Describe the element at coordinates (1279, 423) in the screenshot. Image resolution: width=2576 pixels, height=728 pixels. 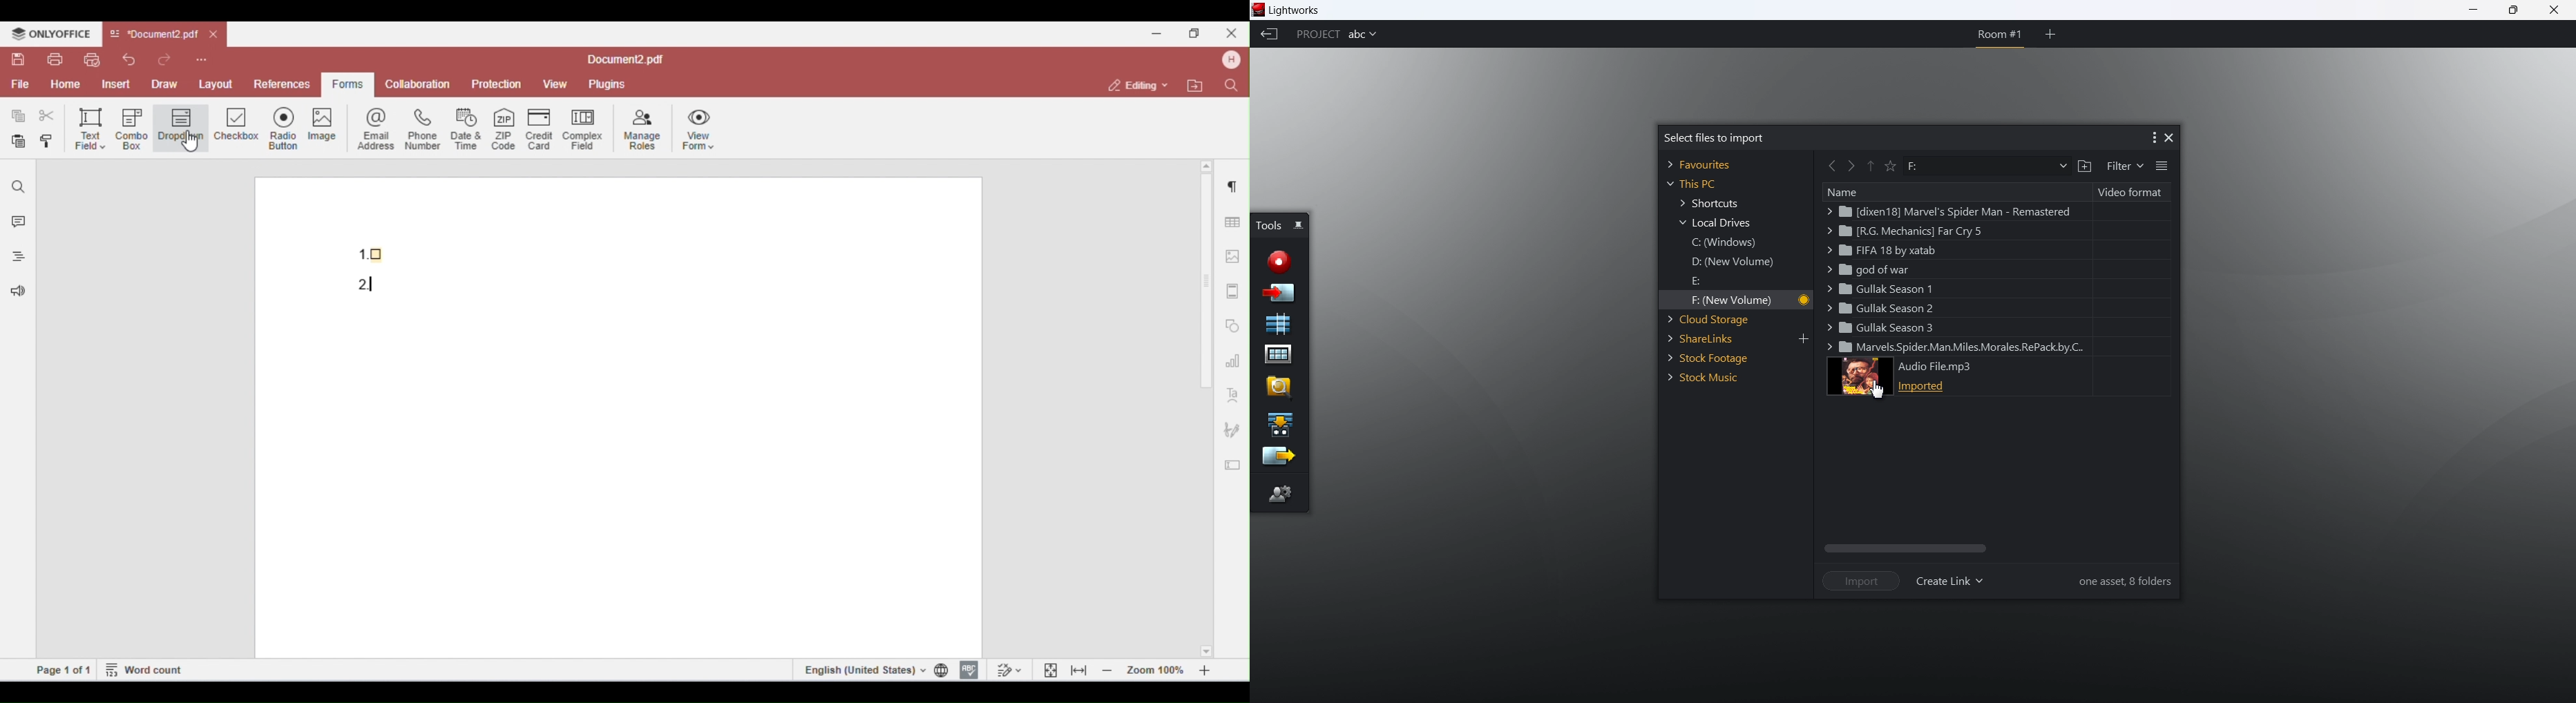
I see `play a sequence` at that location.